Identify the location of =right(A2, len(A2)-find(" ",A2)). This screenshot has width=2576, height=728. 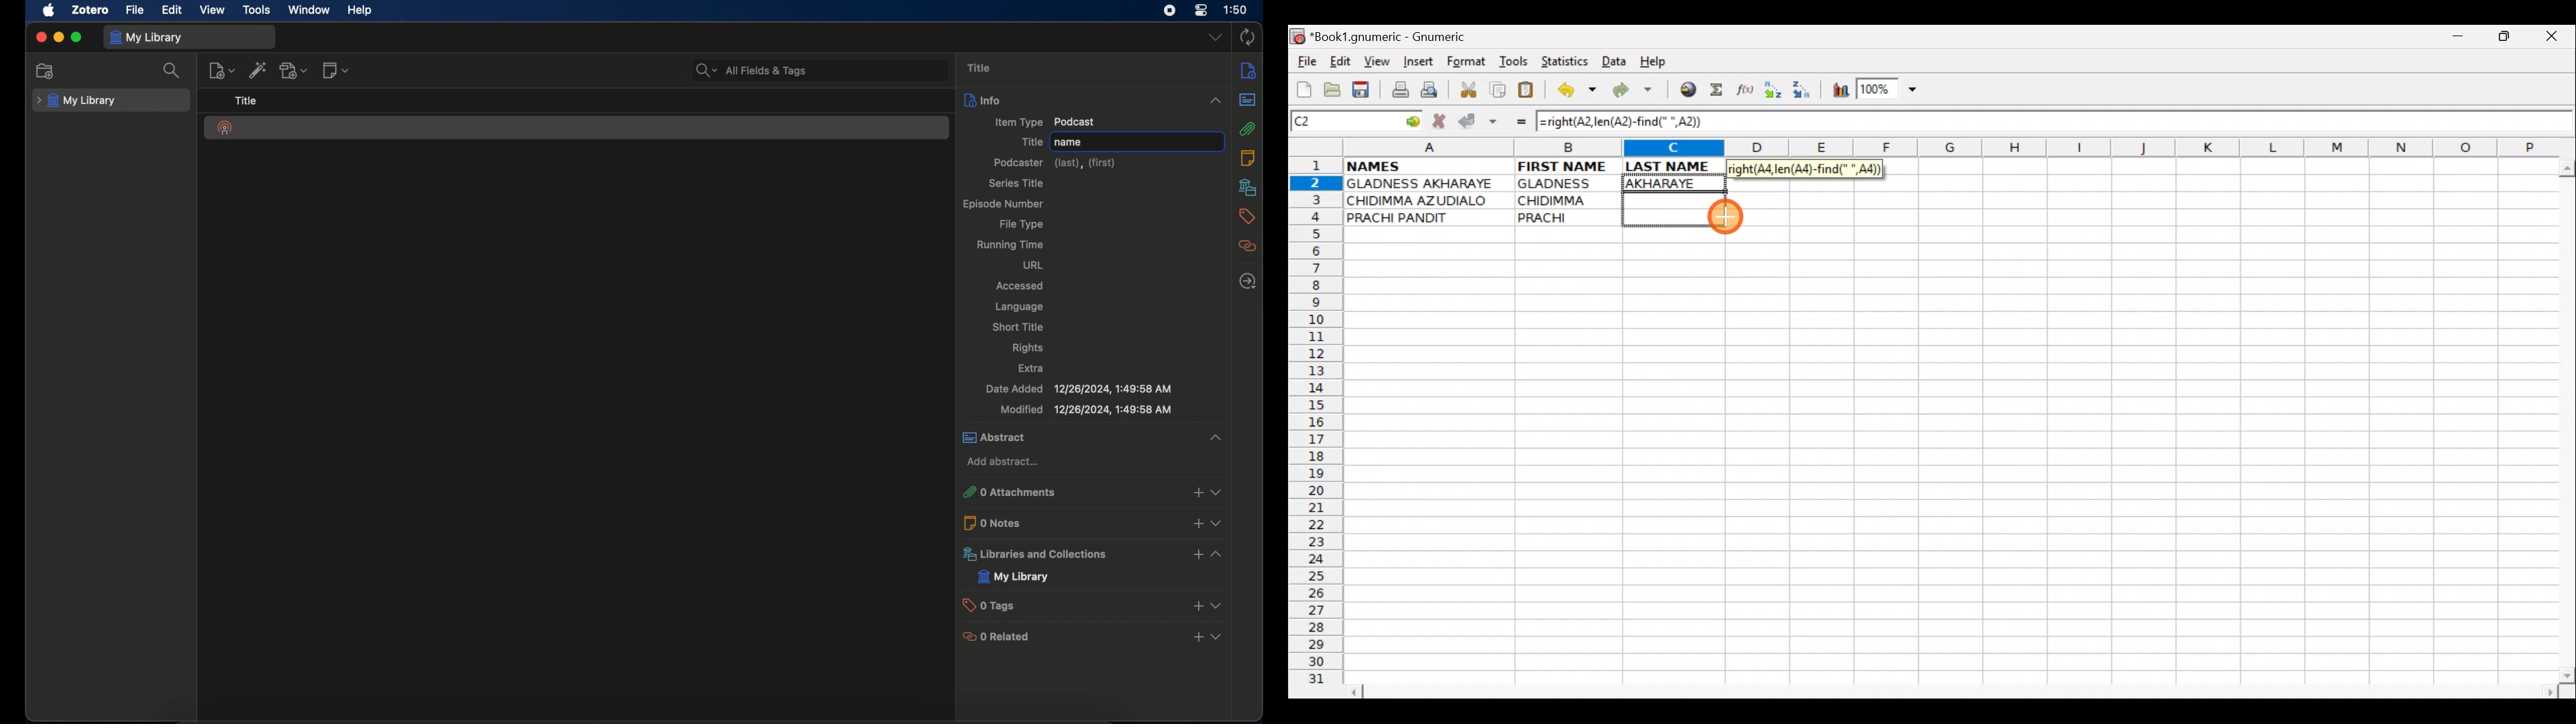
(1627, 121).